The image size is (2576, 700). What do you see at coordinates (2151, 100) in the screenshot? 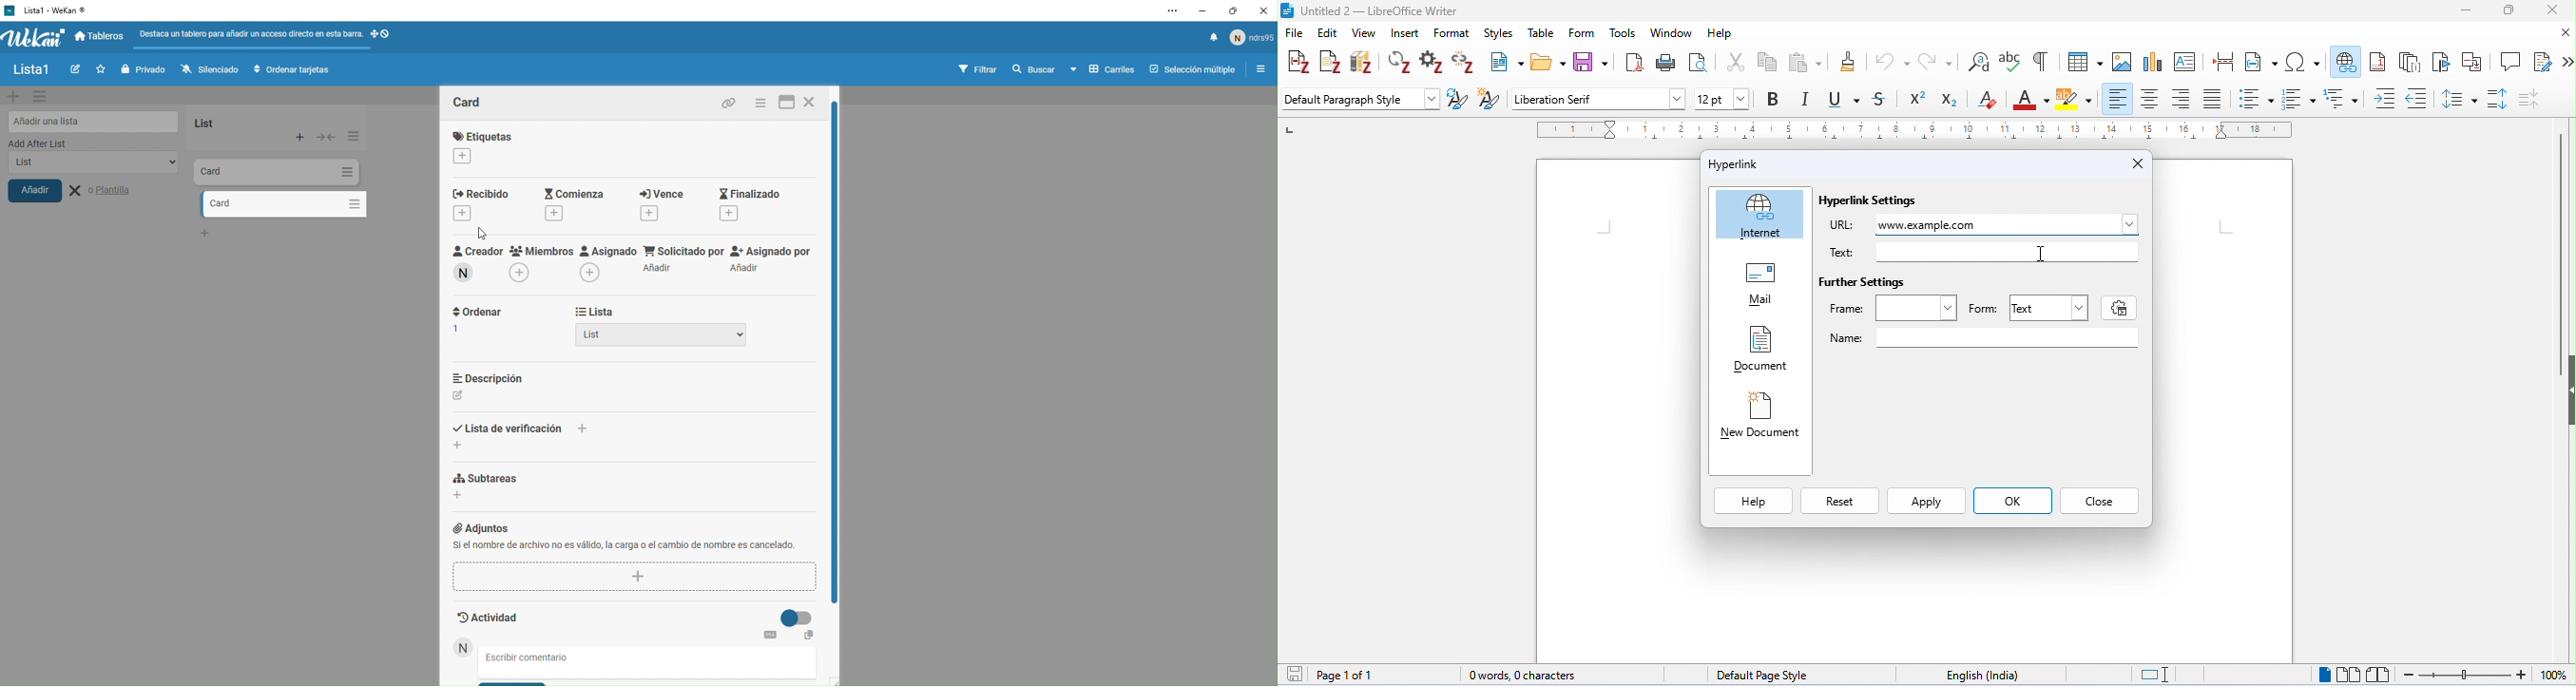
I see `align center` at bounding box center [2151, 100].